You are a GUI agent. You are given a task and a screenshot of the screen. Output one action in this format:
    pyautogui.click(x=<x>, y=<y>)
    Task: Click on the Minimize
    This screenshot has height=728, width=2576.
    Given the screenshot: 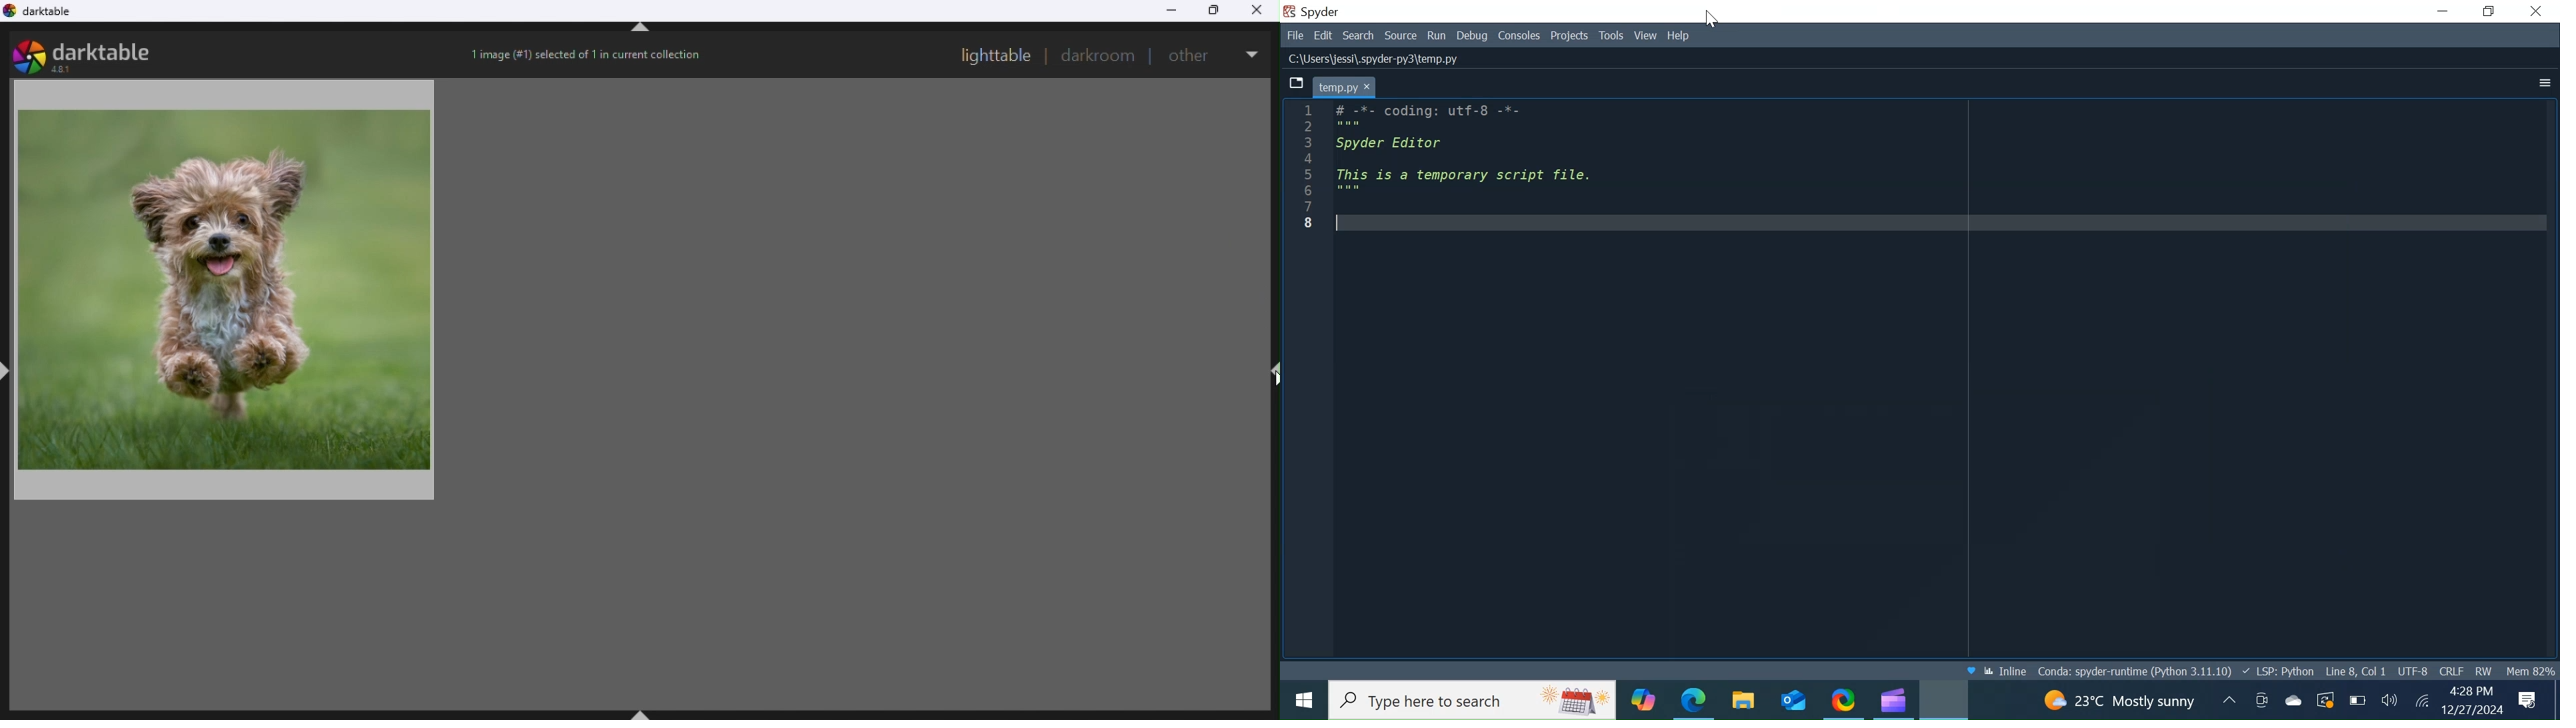 What is the action you would take?
    pyautogui.click(x=2441, y=11)
    